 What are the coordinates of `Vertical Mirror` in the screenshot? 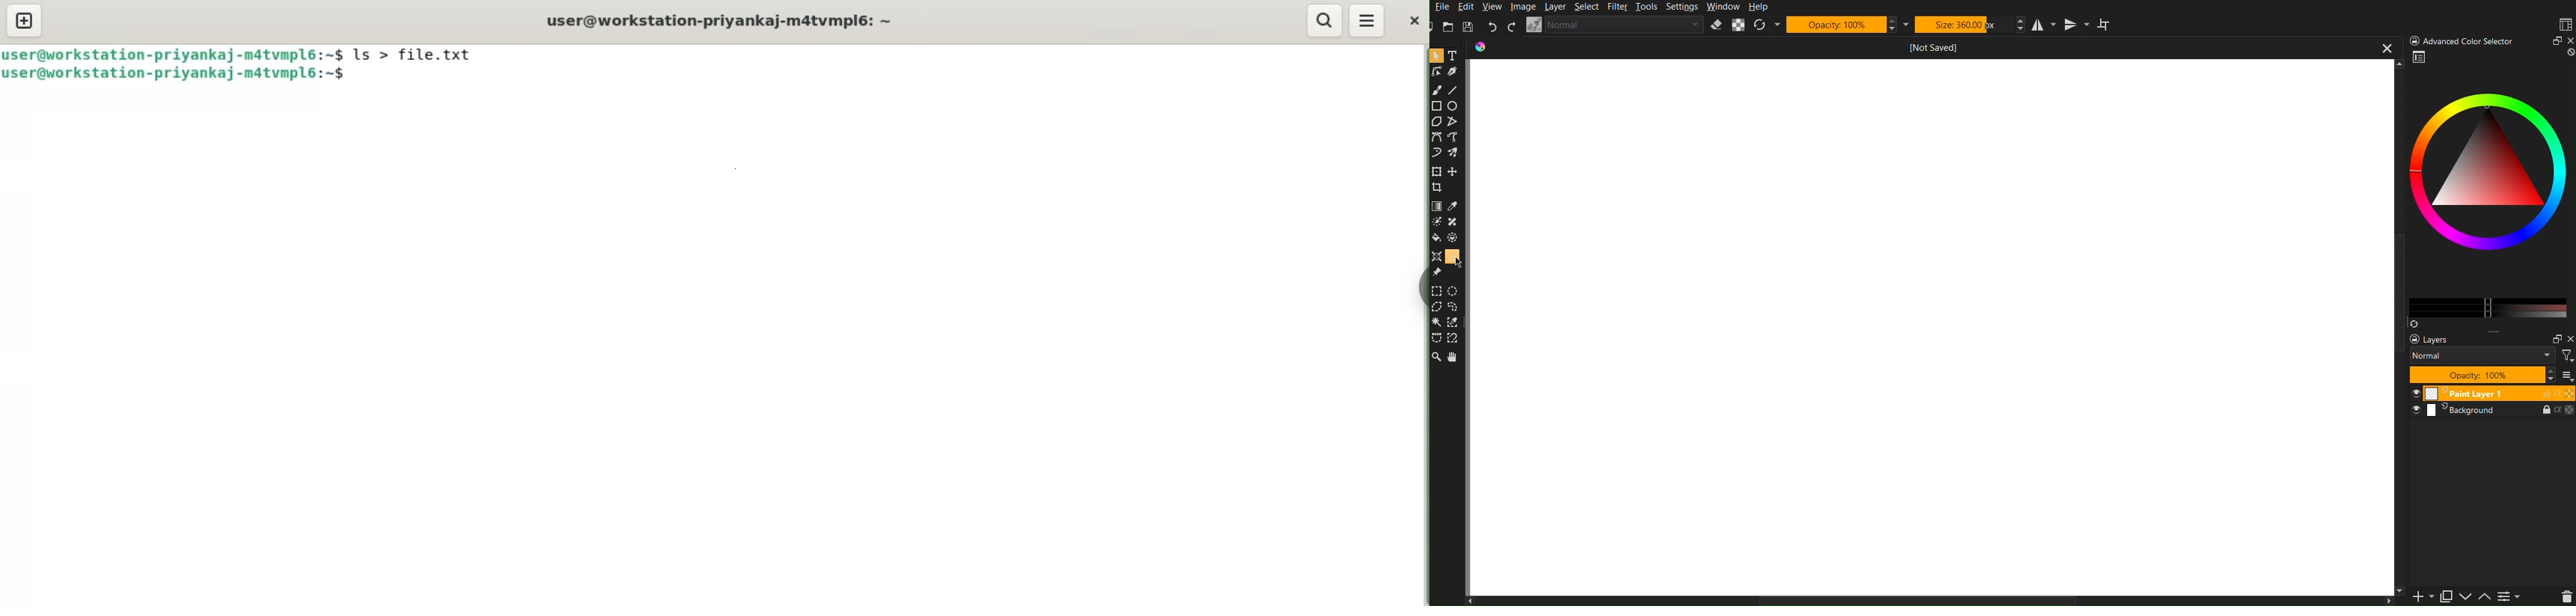 It's located at (2075, 25).